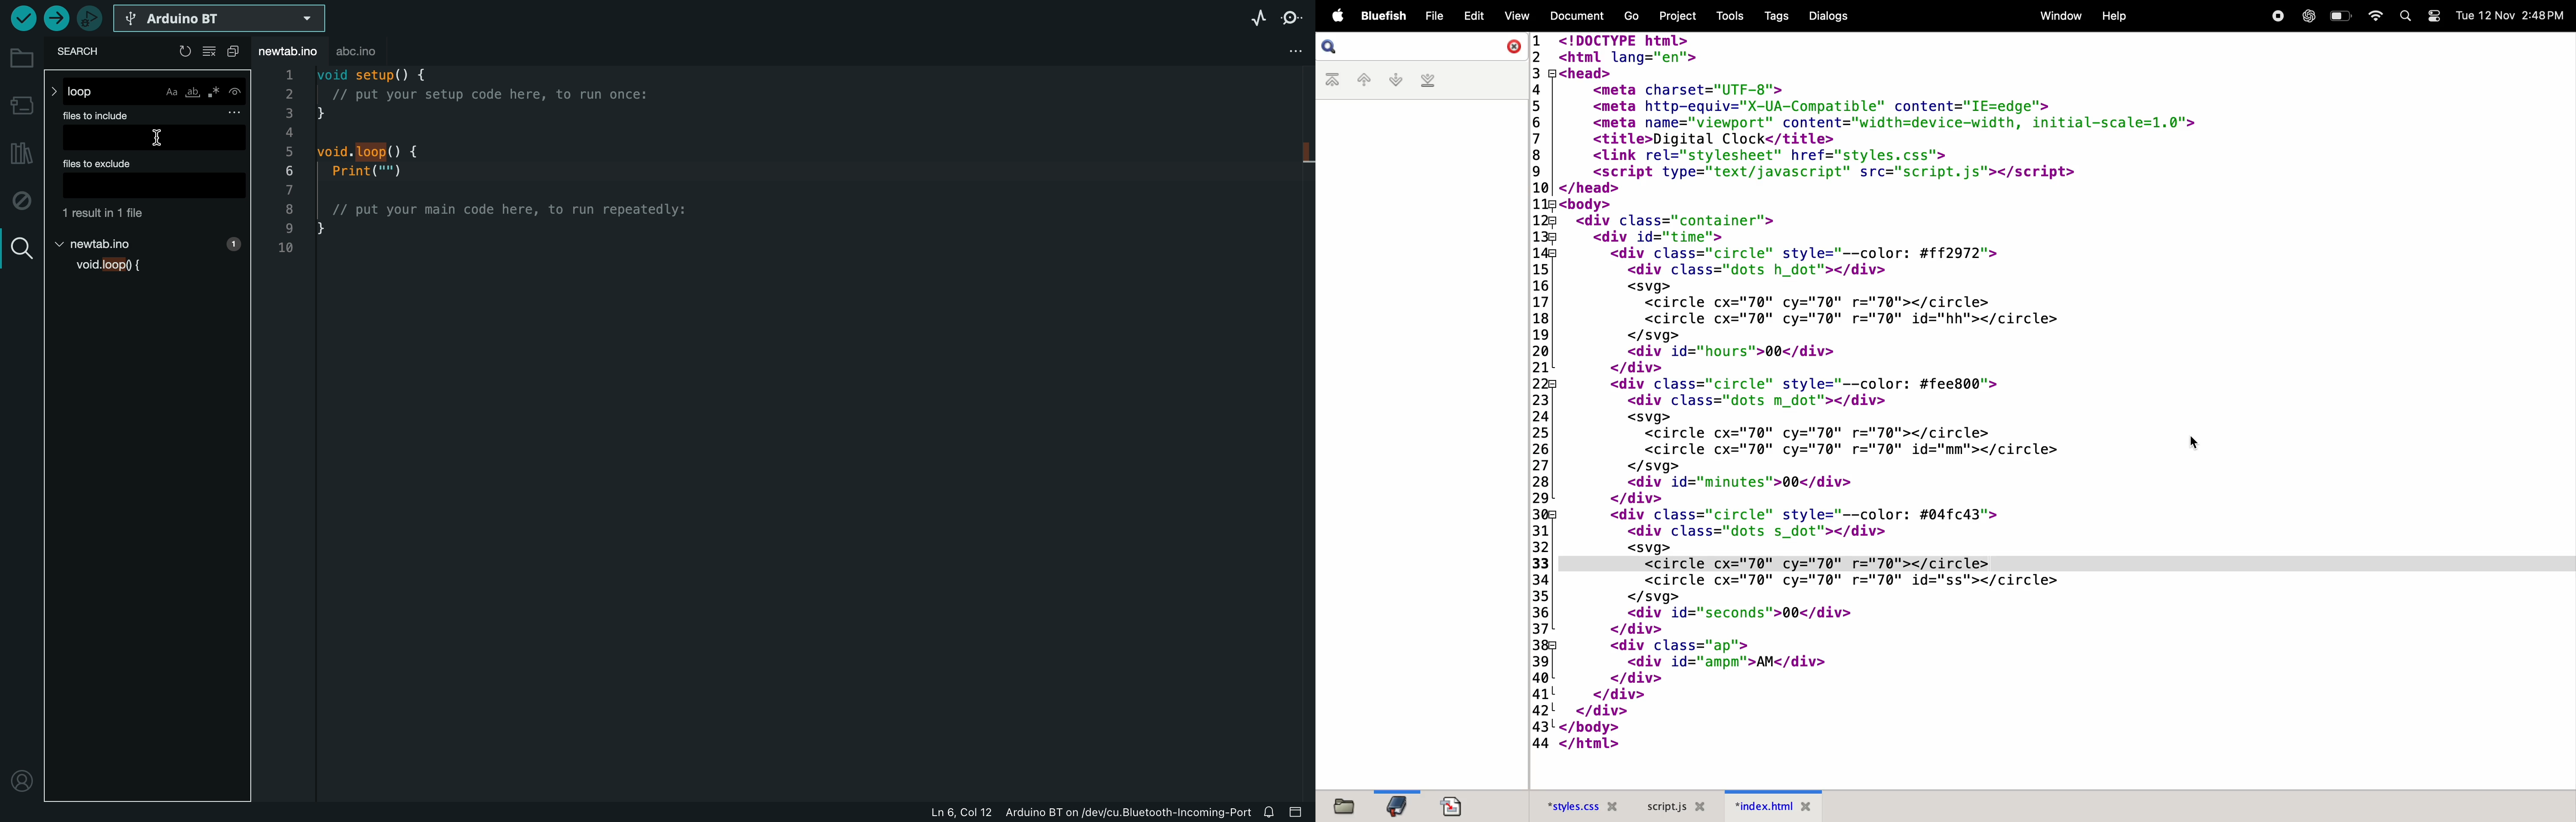 The image size is (2576, 840). I want to click on search, so click(84, 52).